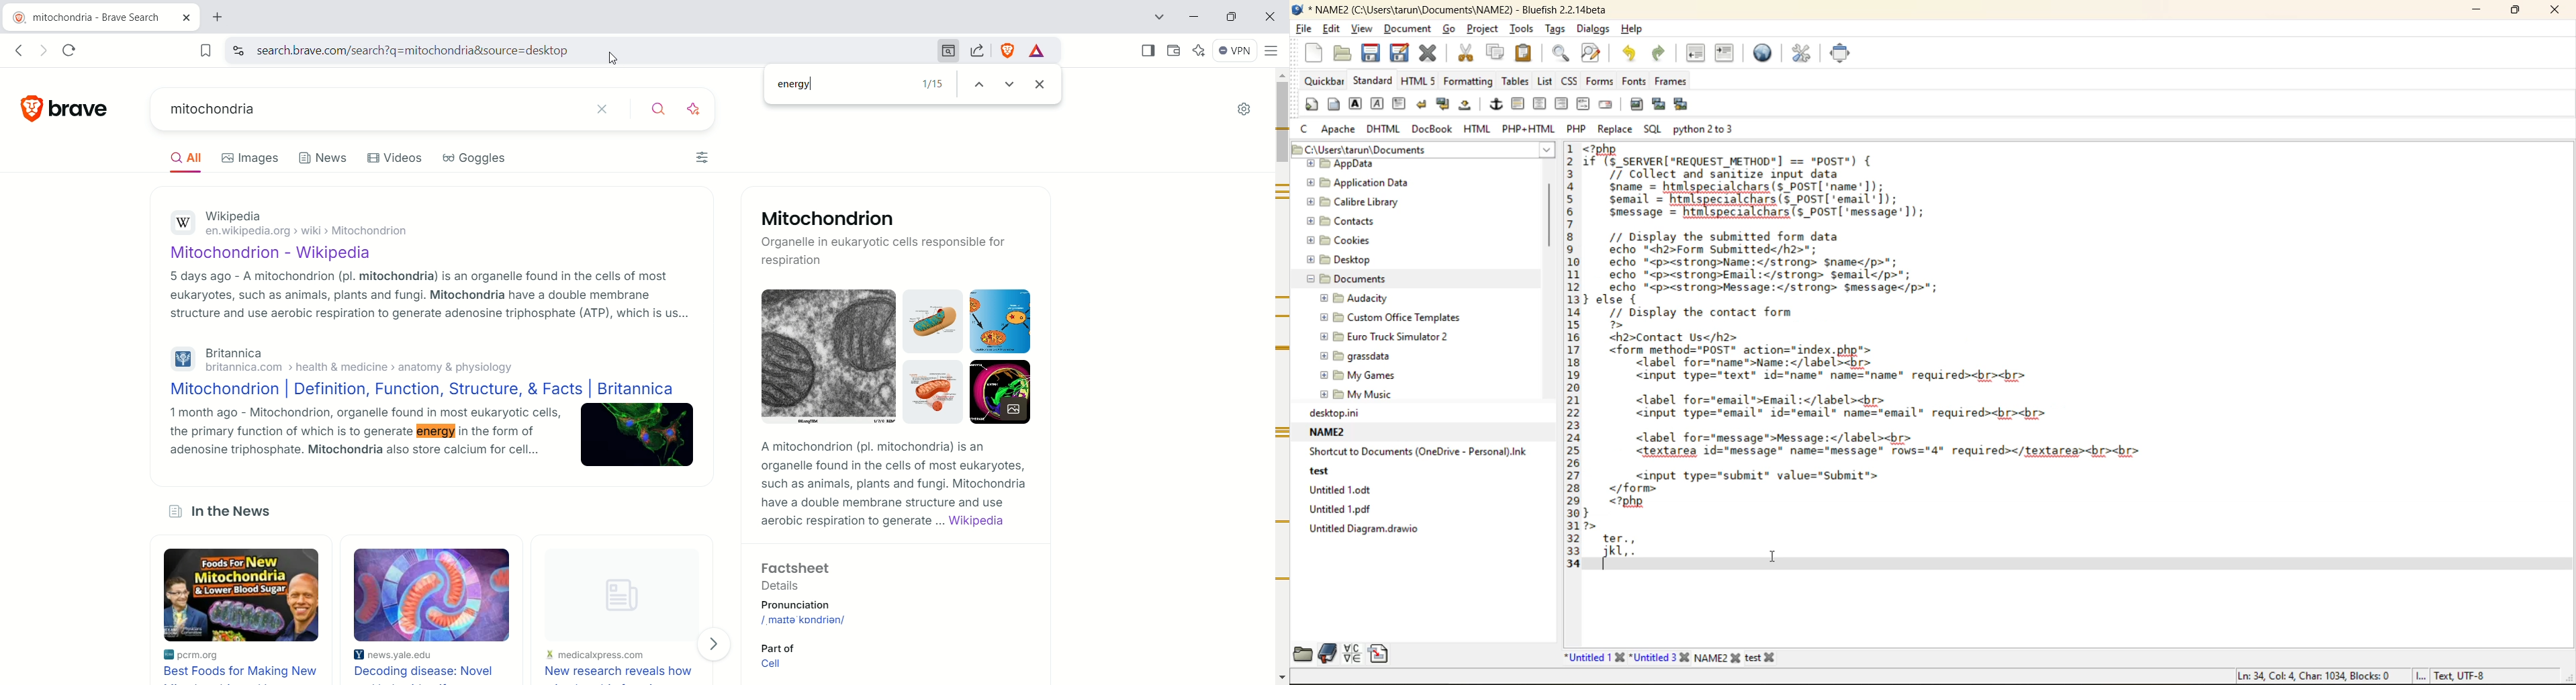  Describe the element at coordinates (1593, 31) in the screenshot. I see `dialogs` at that location.